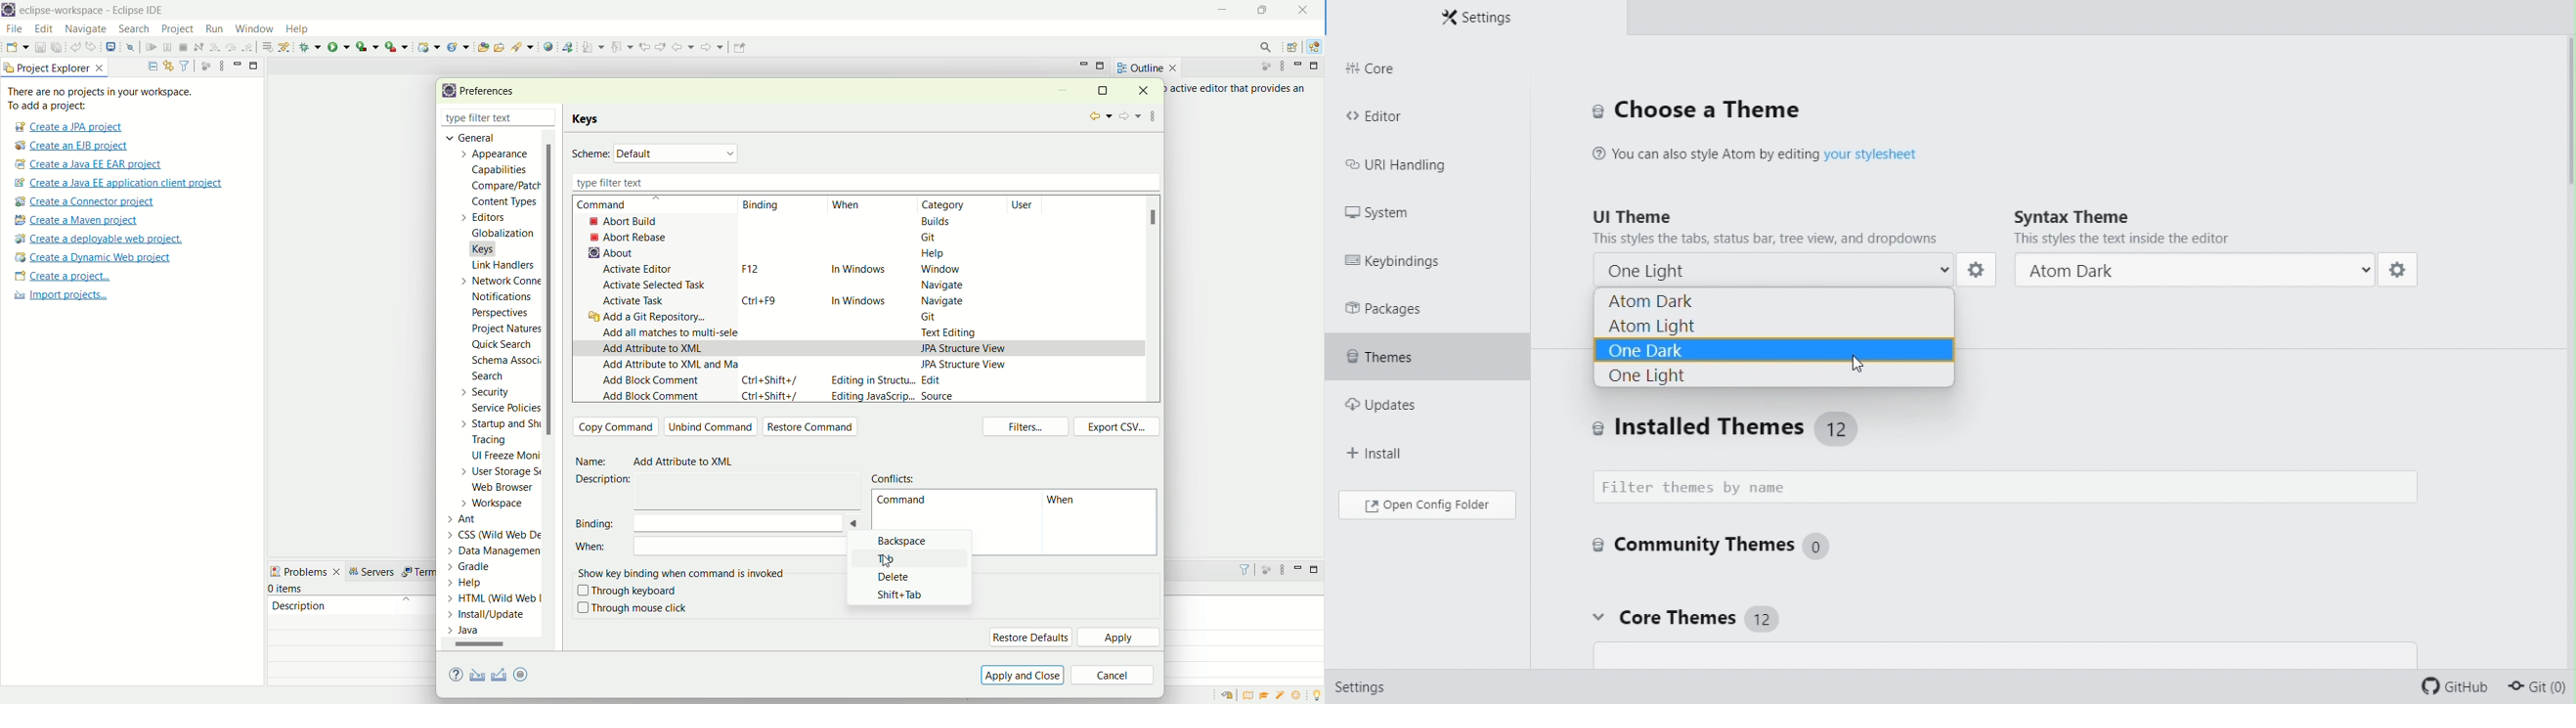 This screenshot has width=2576, height=728. I want to click on setting, so click(2402, 273).